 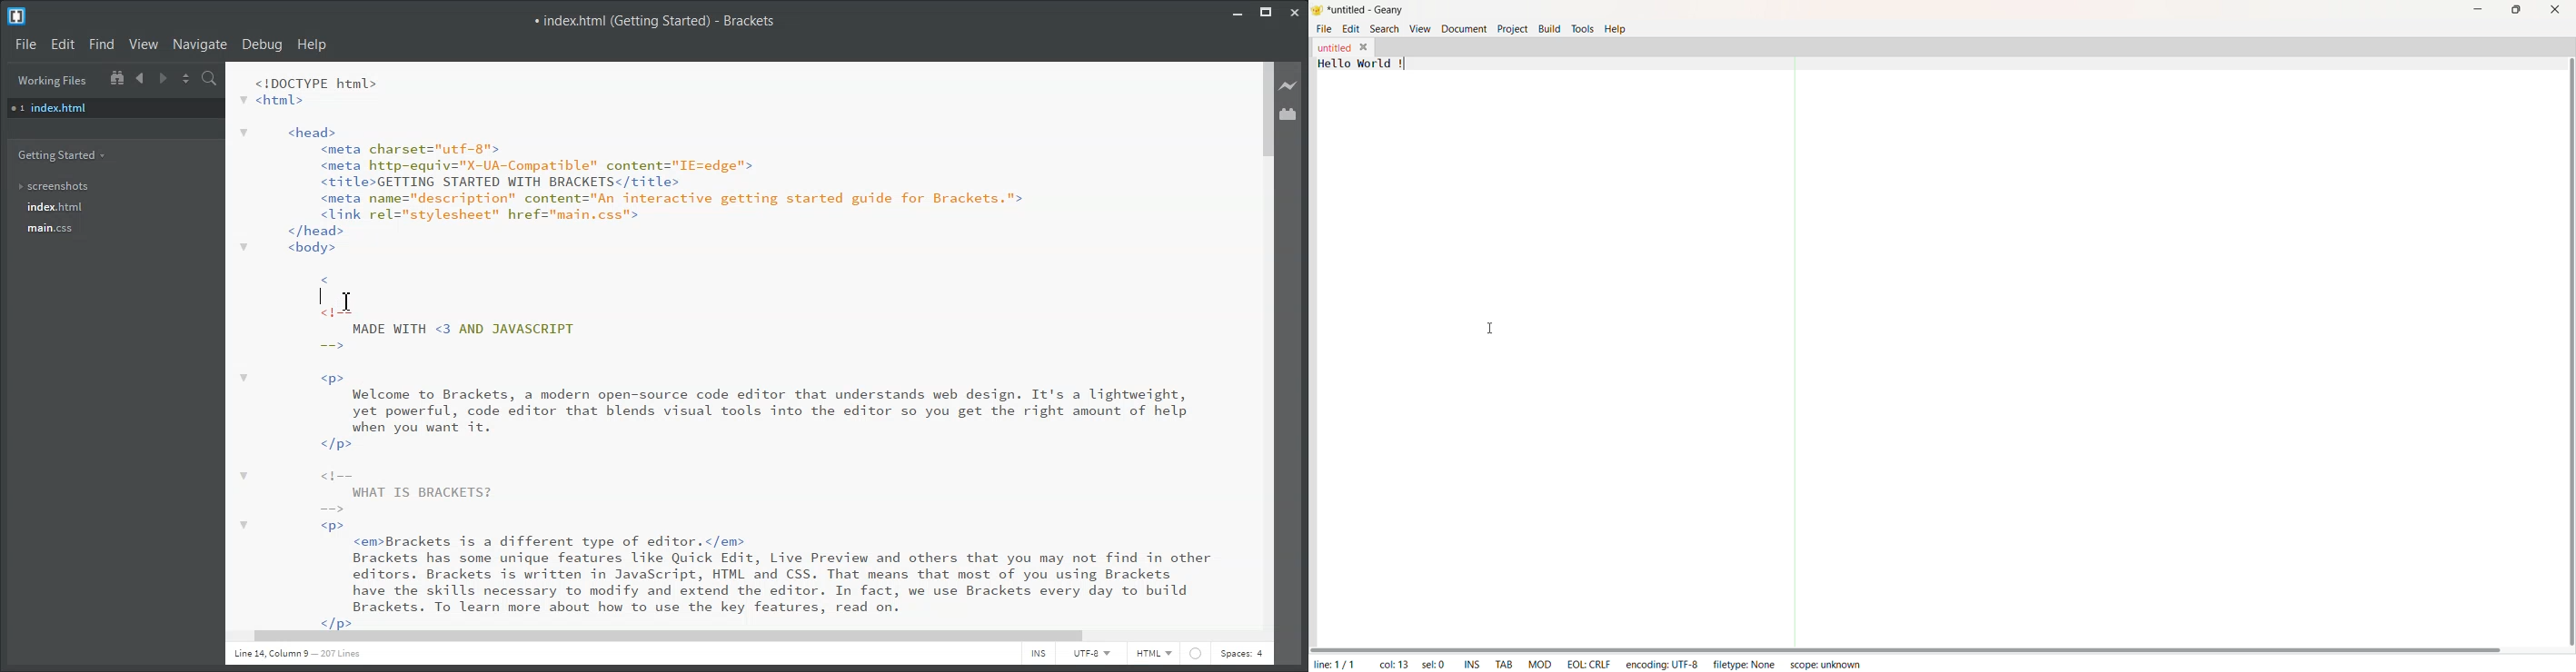 I want to click on Close, so click(x=1296, y=12).